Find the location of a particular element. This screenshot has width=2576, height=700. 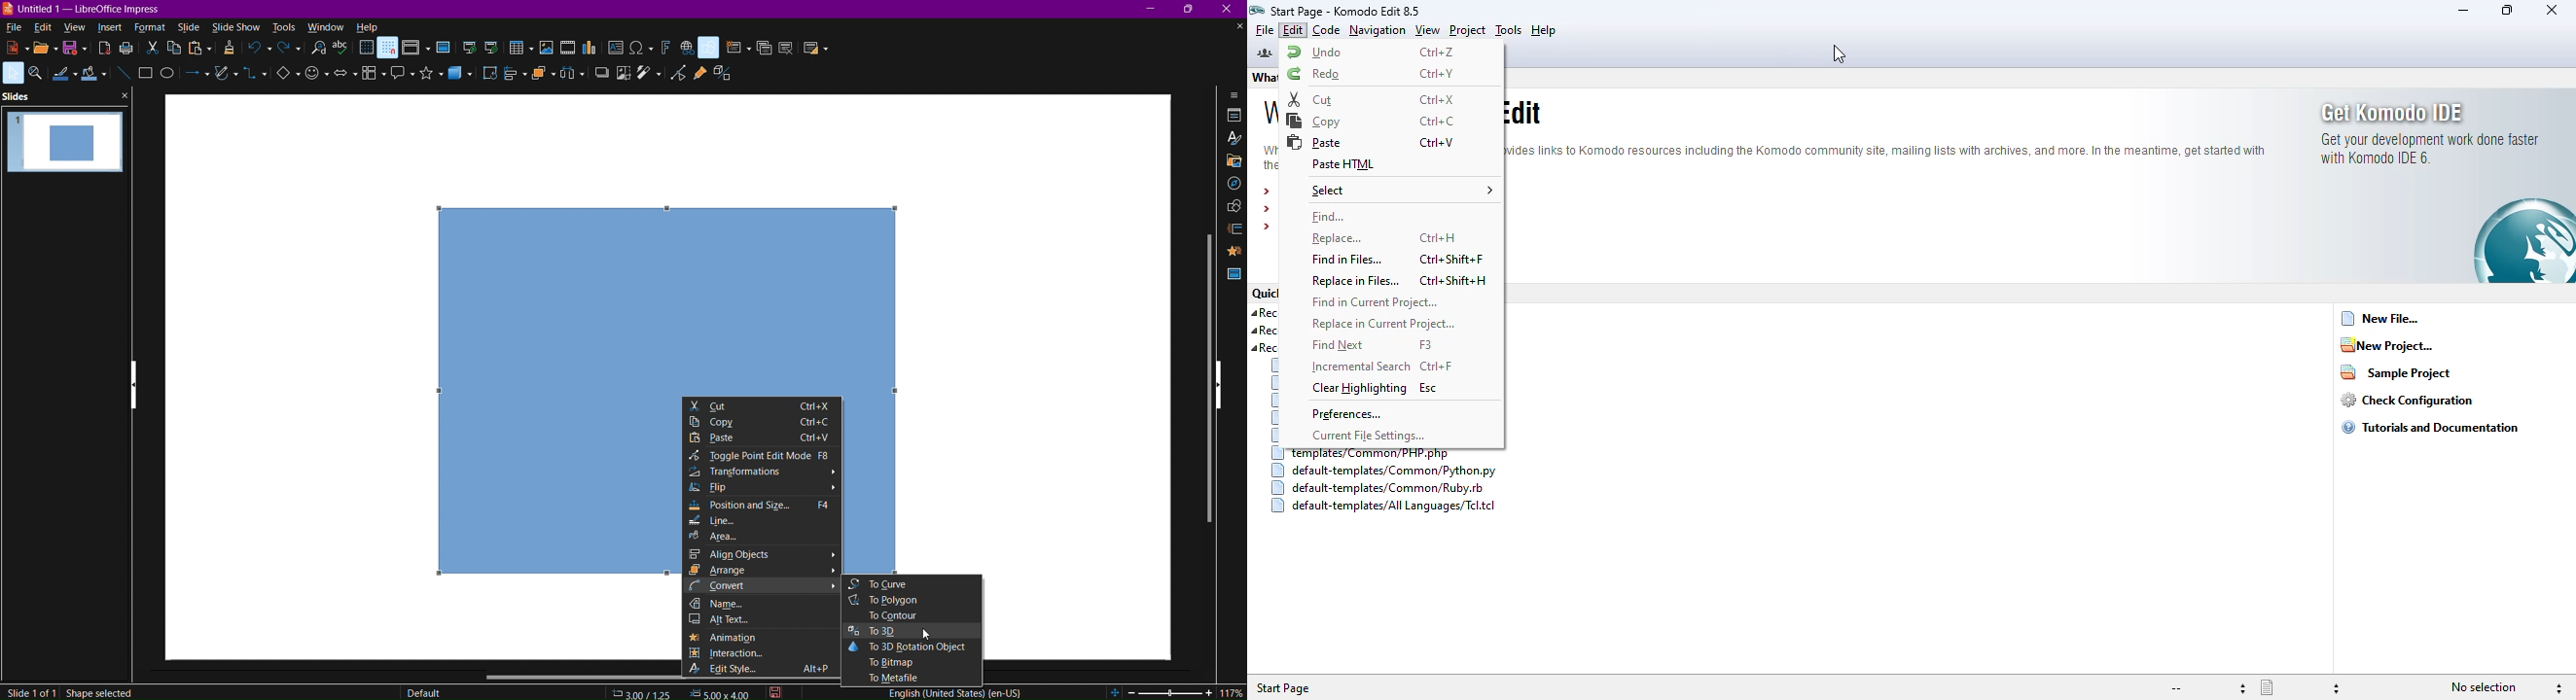

Display Grid is located at coordinates (366, 49).